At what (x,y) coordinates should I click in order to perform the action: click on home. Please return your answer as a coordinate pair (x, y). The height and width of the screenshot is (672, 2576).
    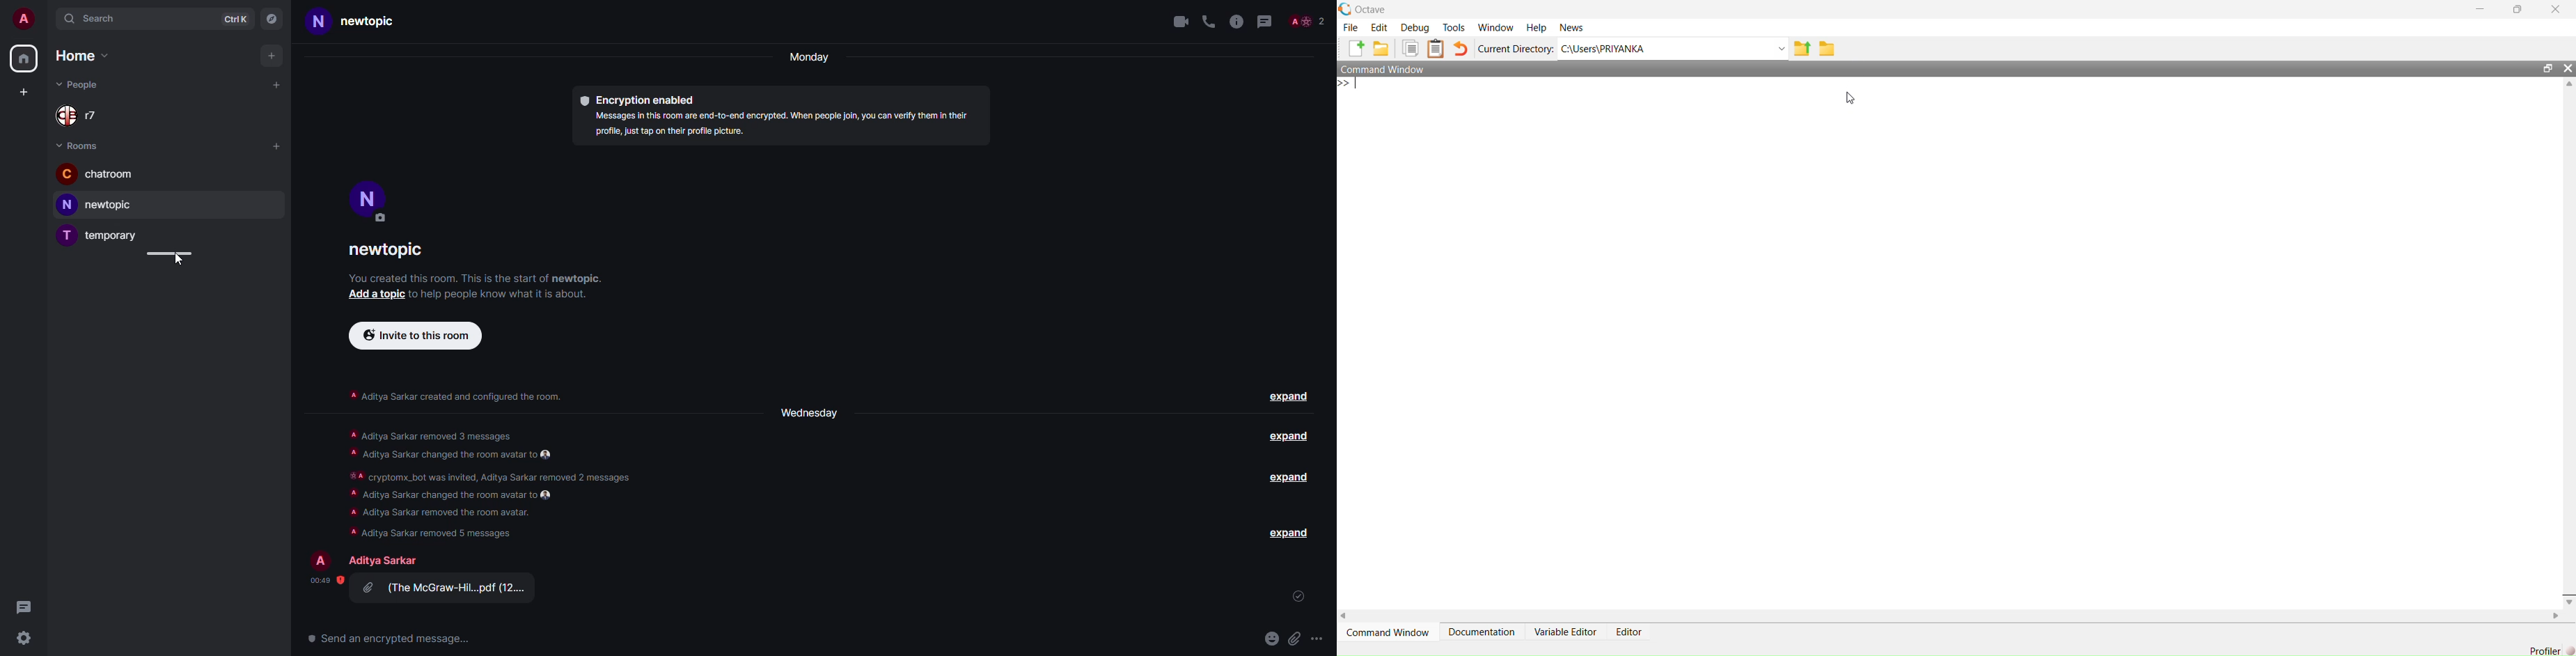
    Looking at the image, I should click on (24, 59).